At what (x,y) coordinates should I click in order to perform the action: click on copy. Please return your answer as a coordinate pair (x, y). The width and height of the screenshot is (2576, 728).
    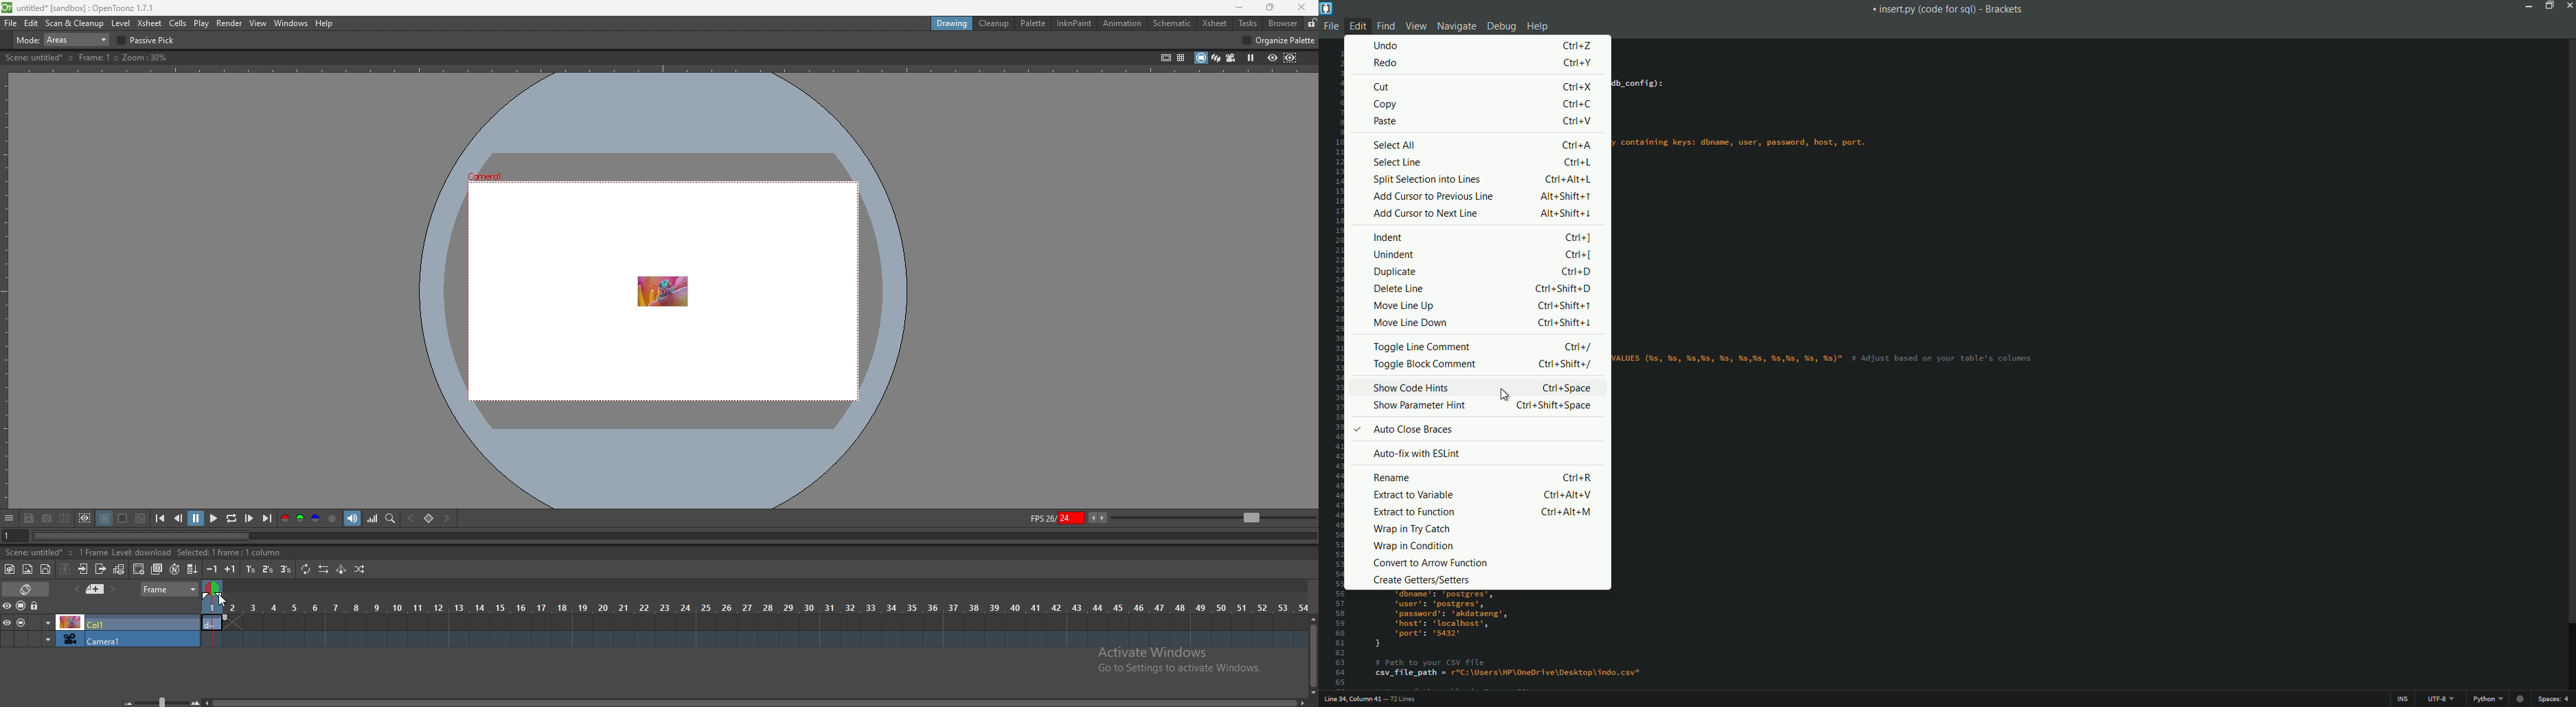
    Looking at the image, I should click on (1387, 105).